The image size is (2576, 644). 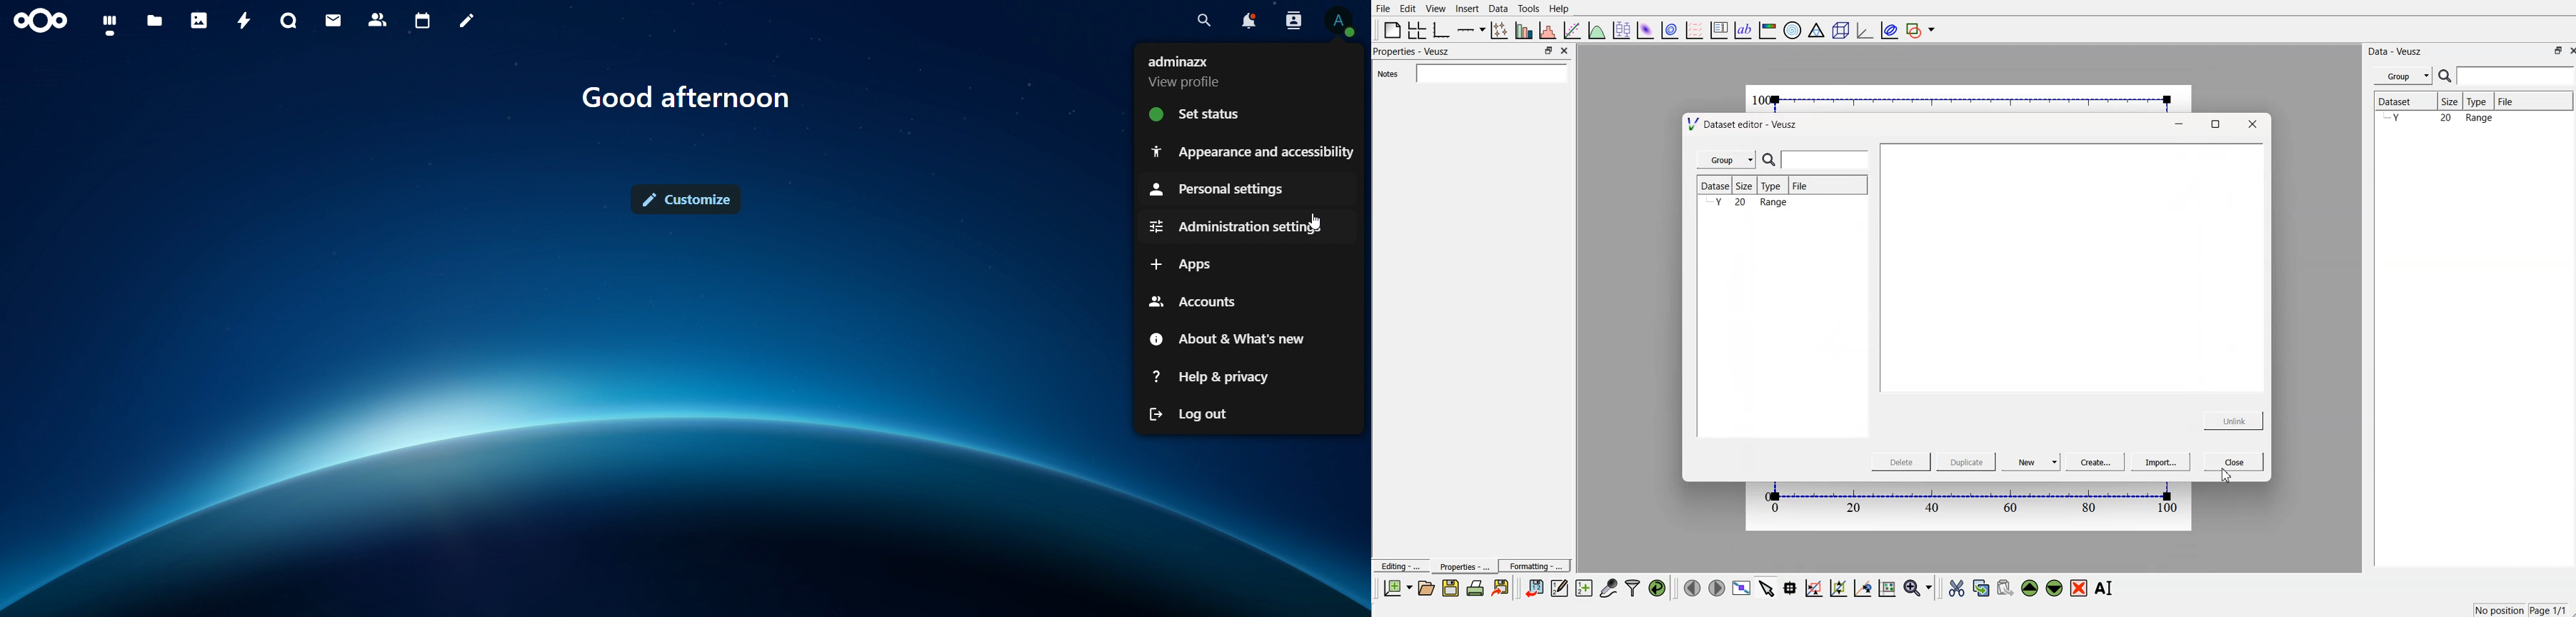 I want to click on move up, so click(x=2031, y=587).